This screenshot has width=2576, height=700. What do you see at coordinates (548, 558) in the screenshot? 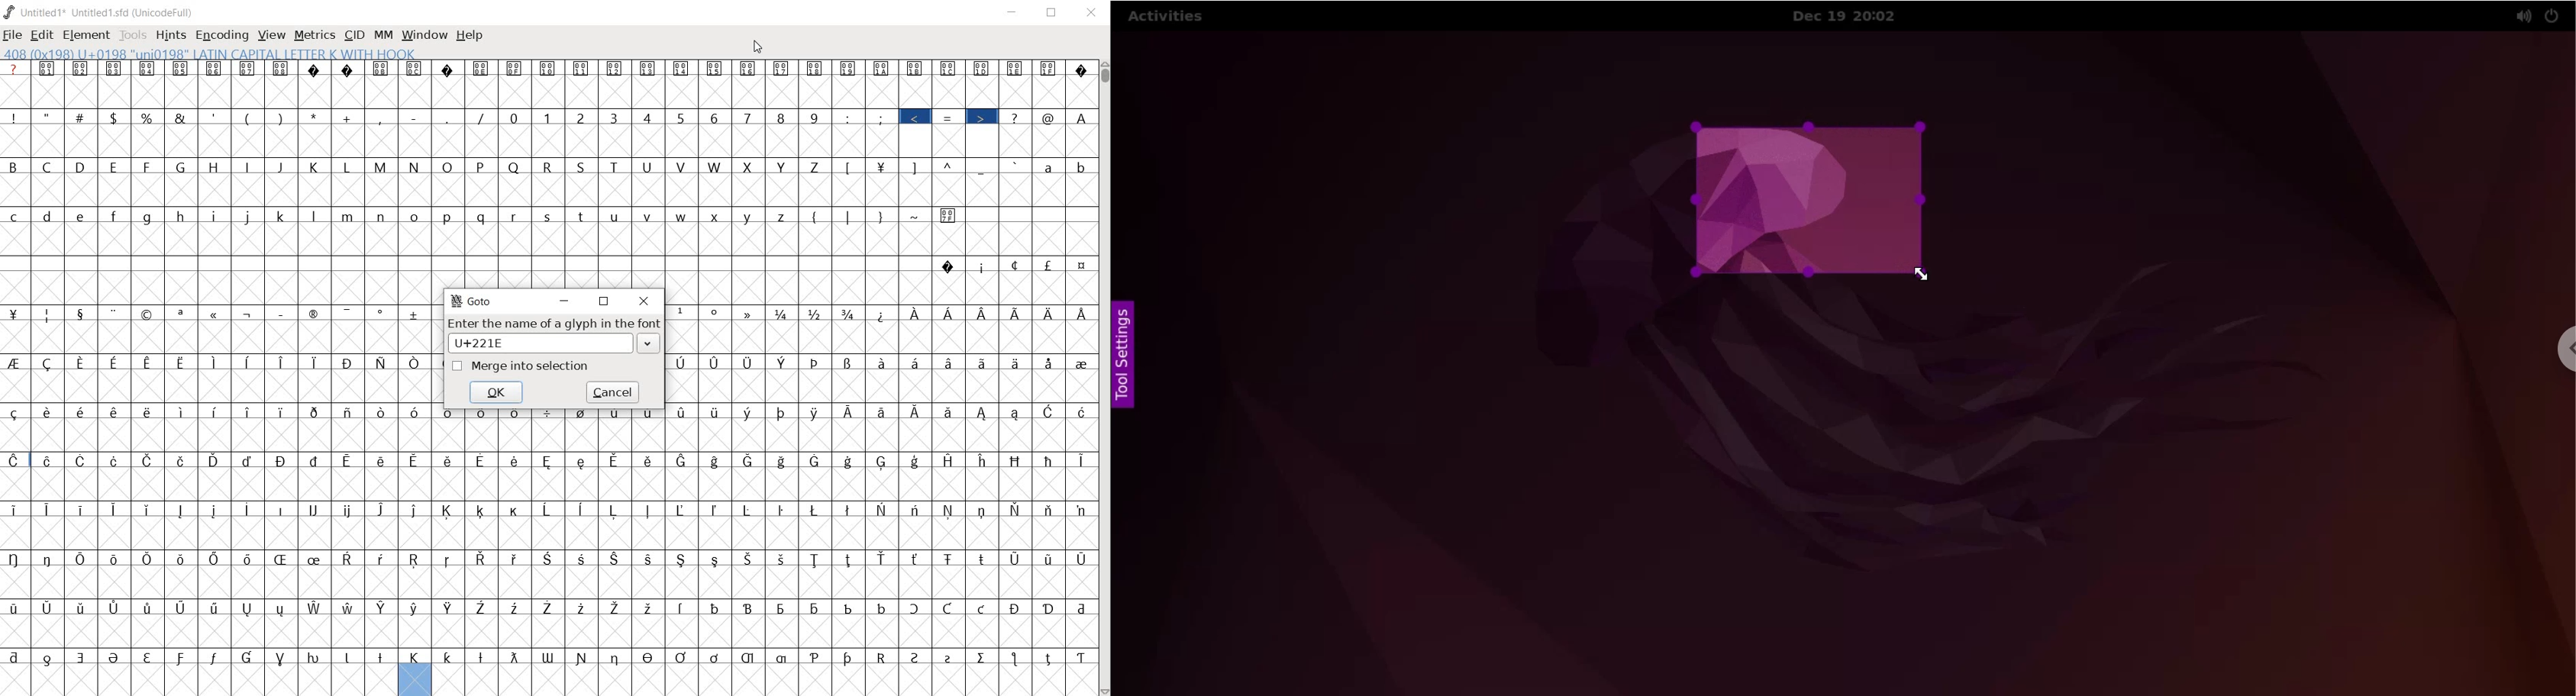
I see `special letters` at bounding box center [548, 558].